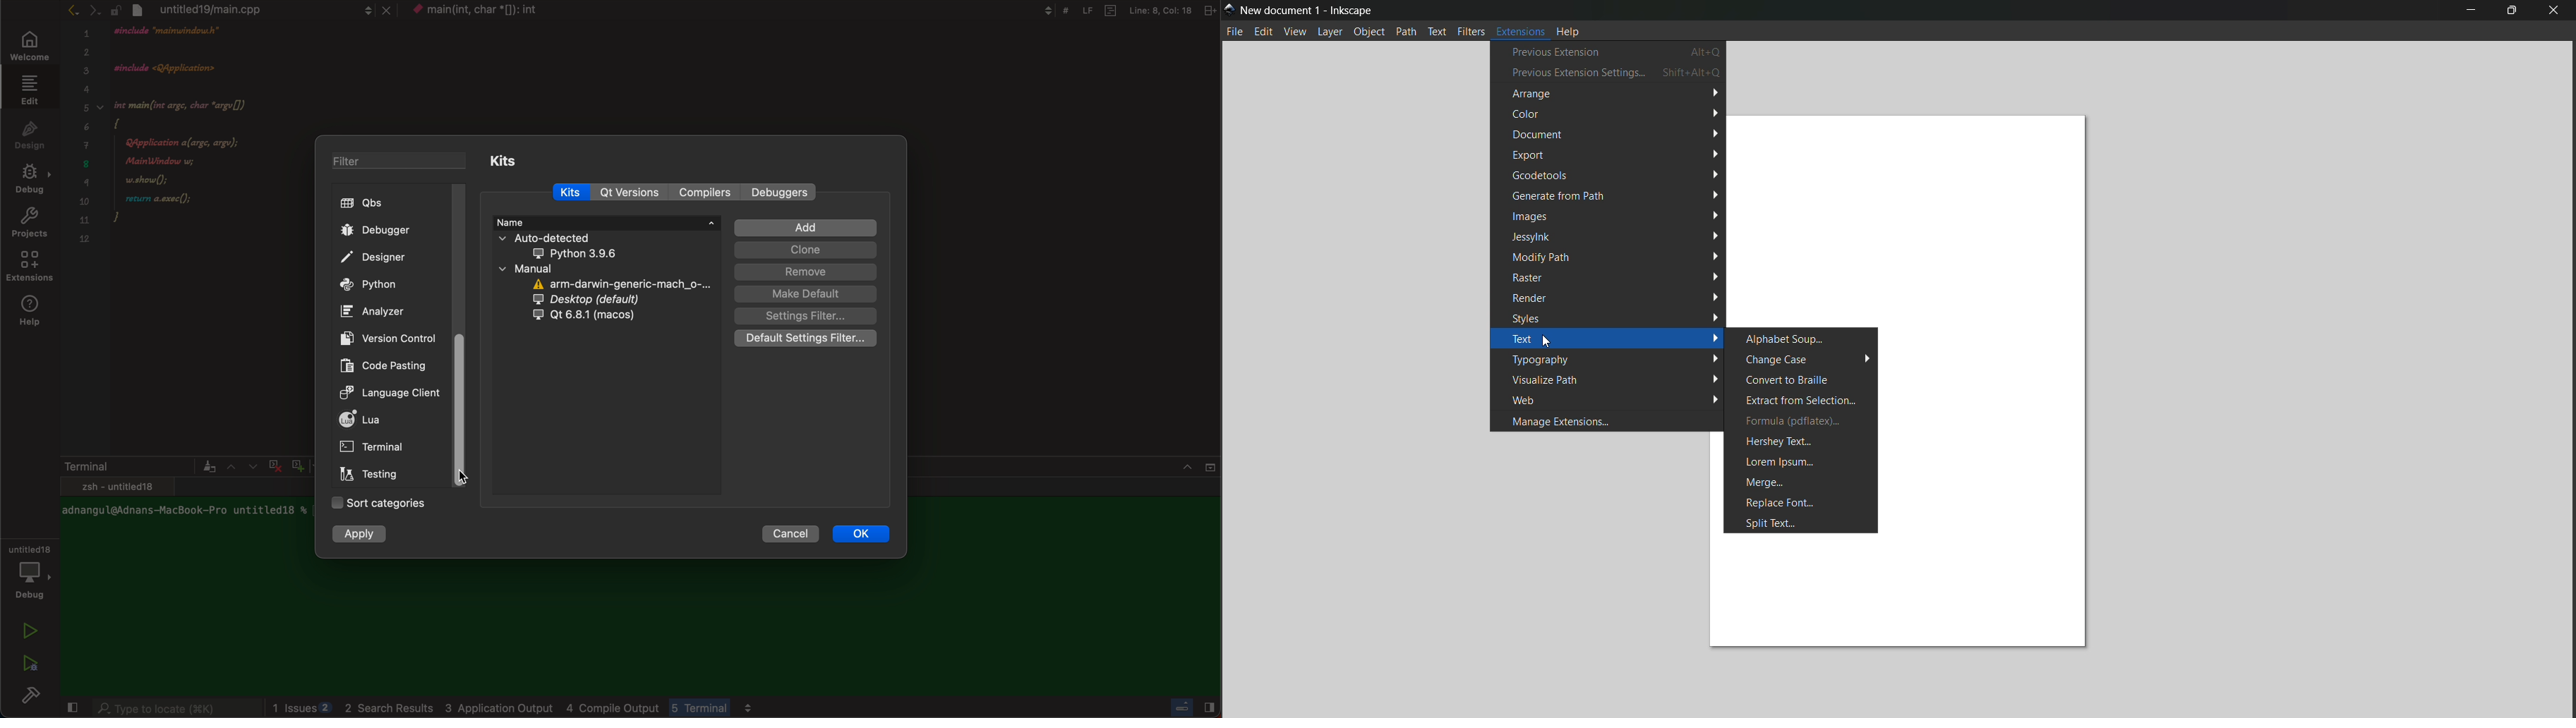  Describe the element at coordinates (1612, 317) in the screenshot. I see `styles` at that location.